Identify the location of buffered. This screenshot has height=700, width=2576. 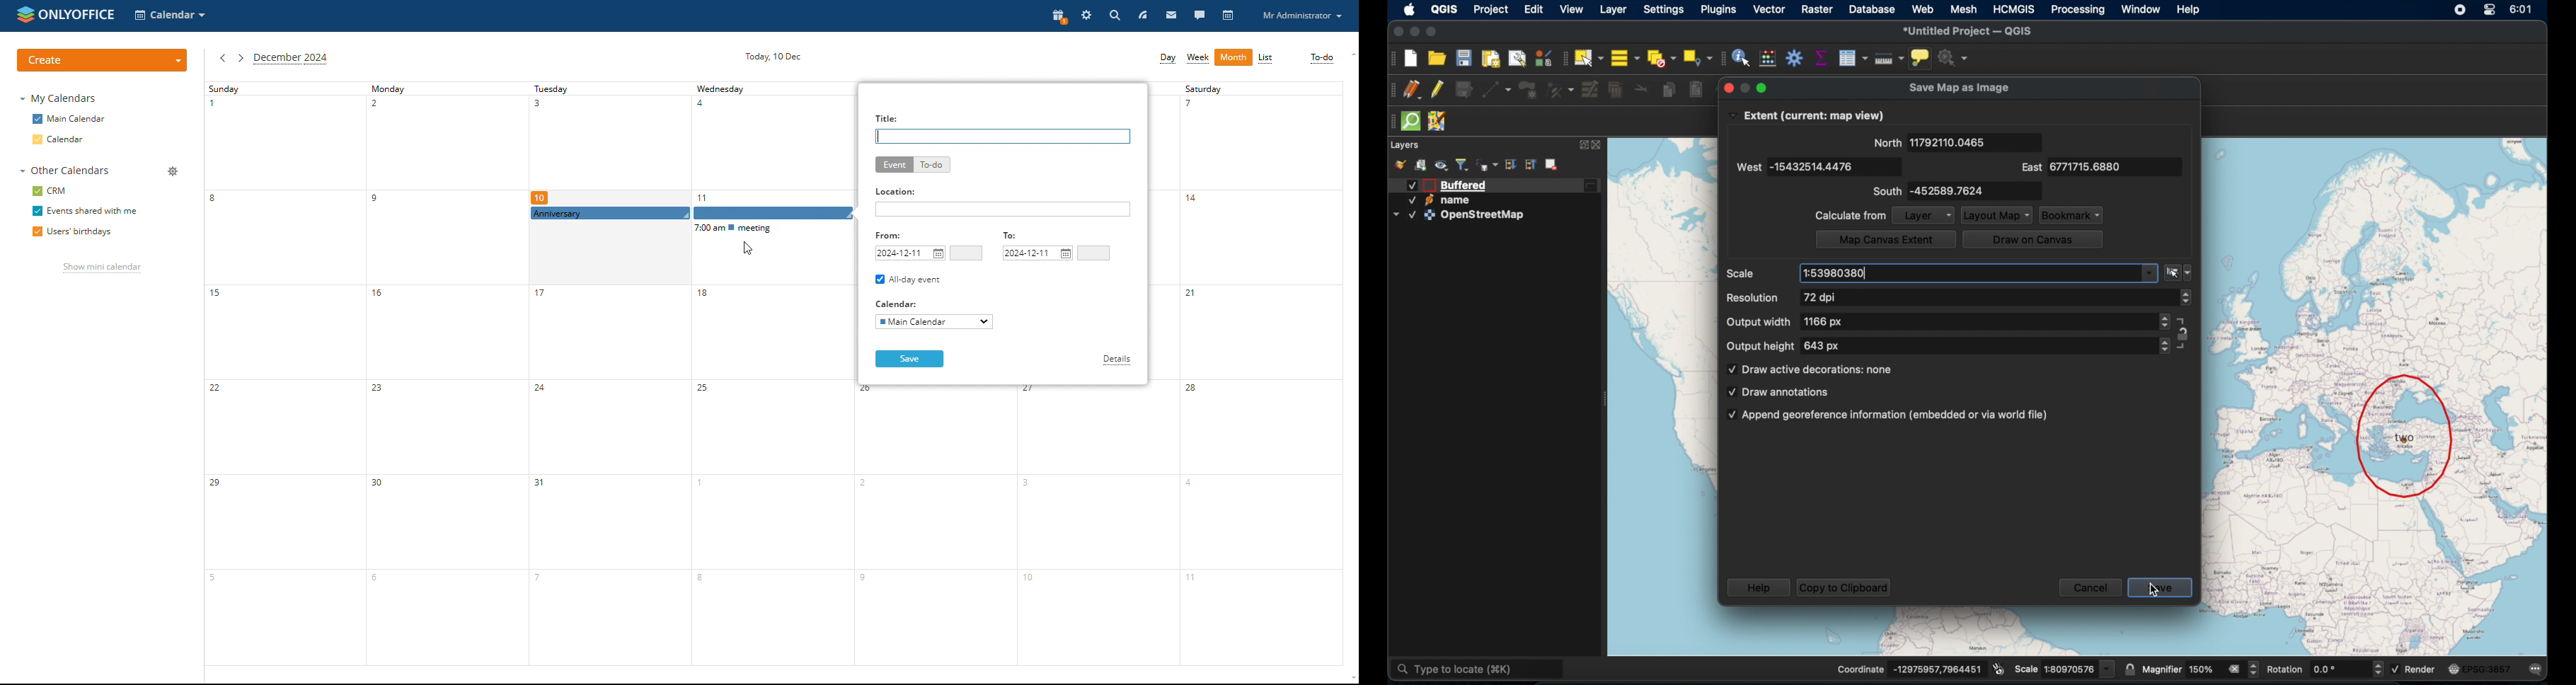
(1463, 185).